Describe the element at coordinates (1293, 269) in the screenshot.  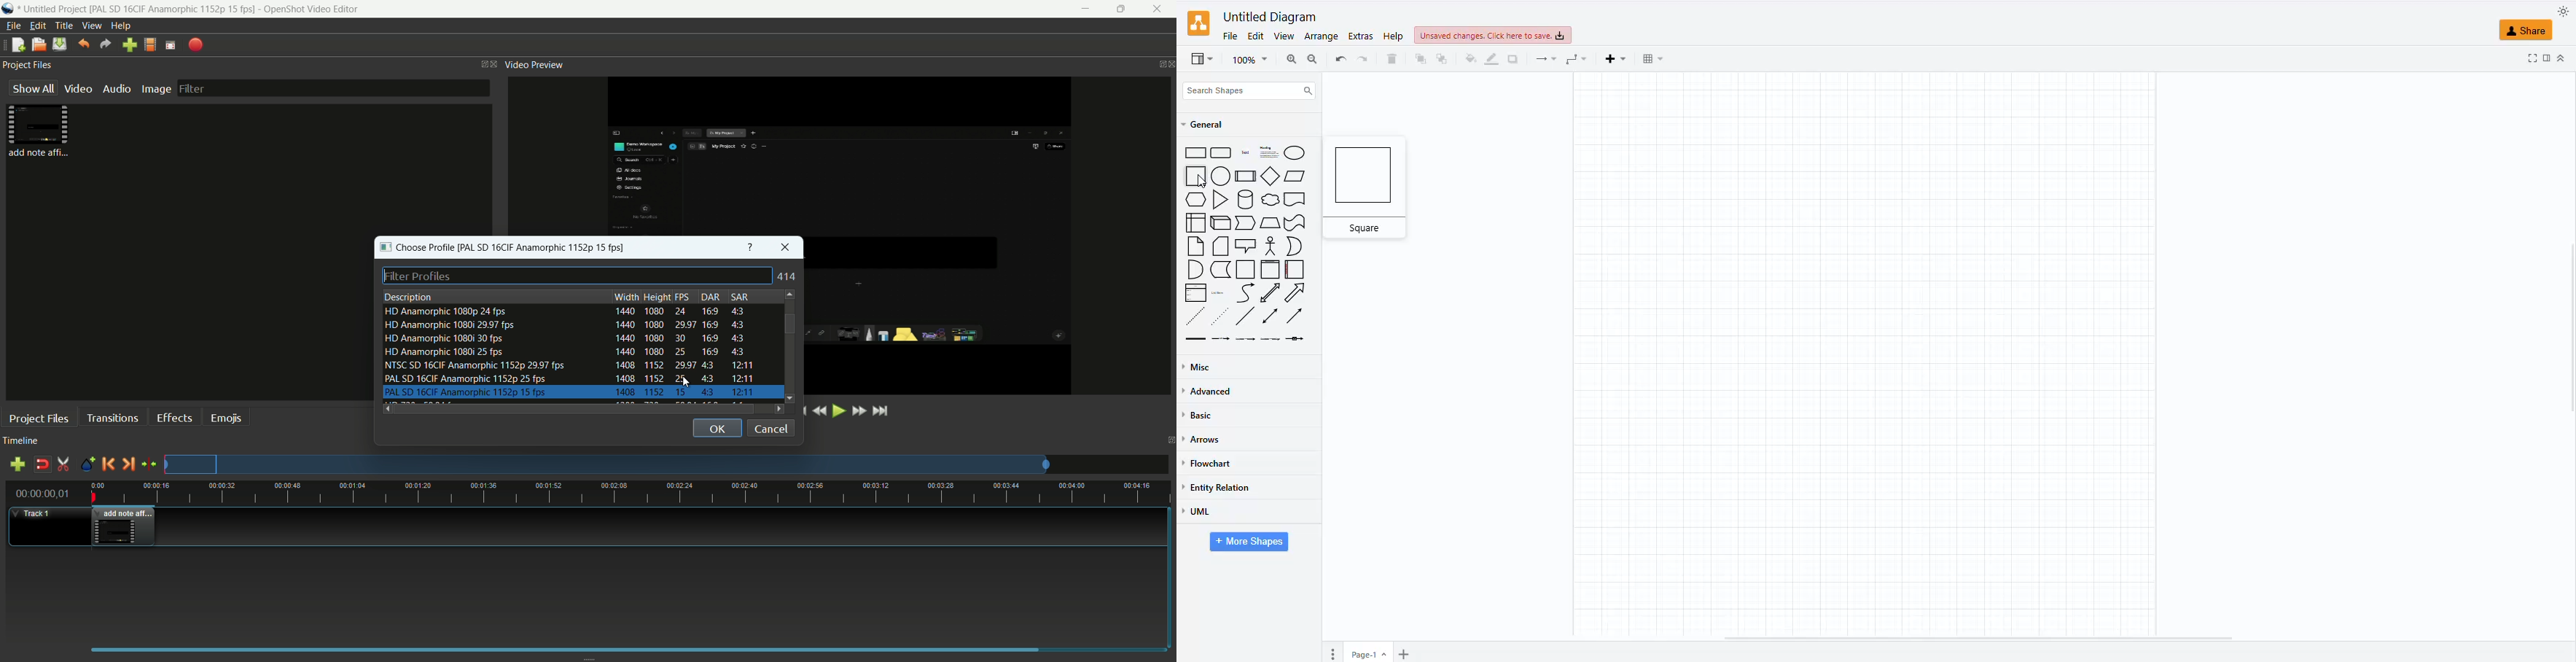
I see `horizontal container` at that location.